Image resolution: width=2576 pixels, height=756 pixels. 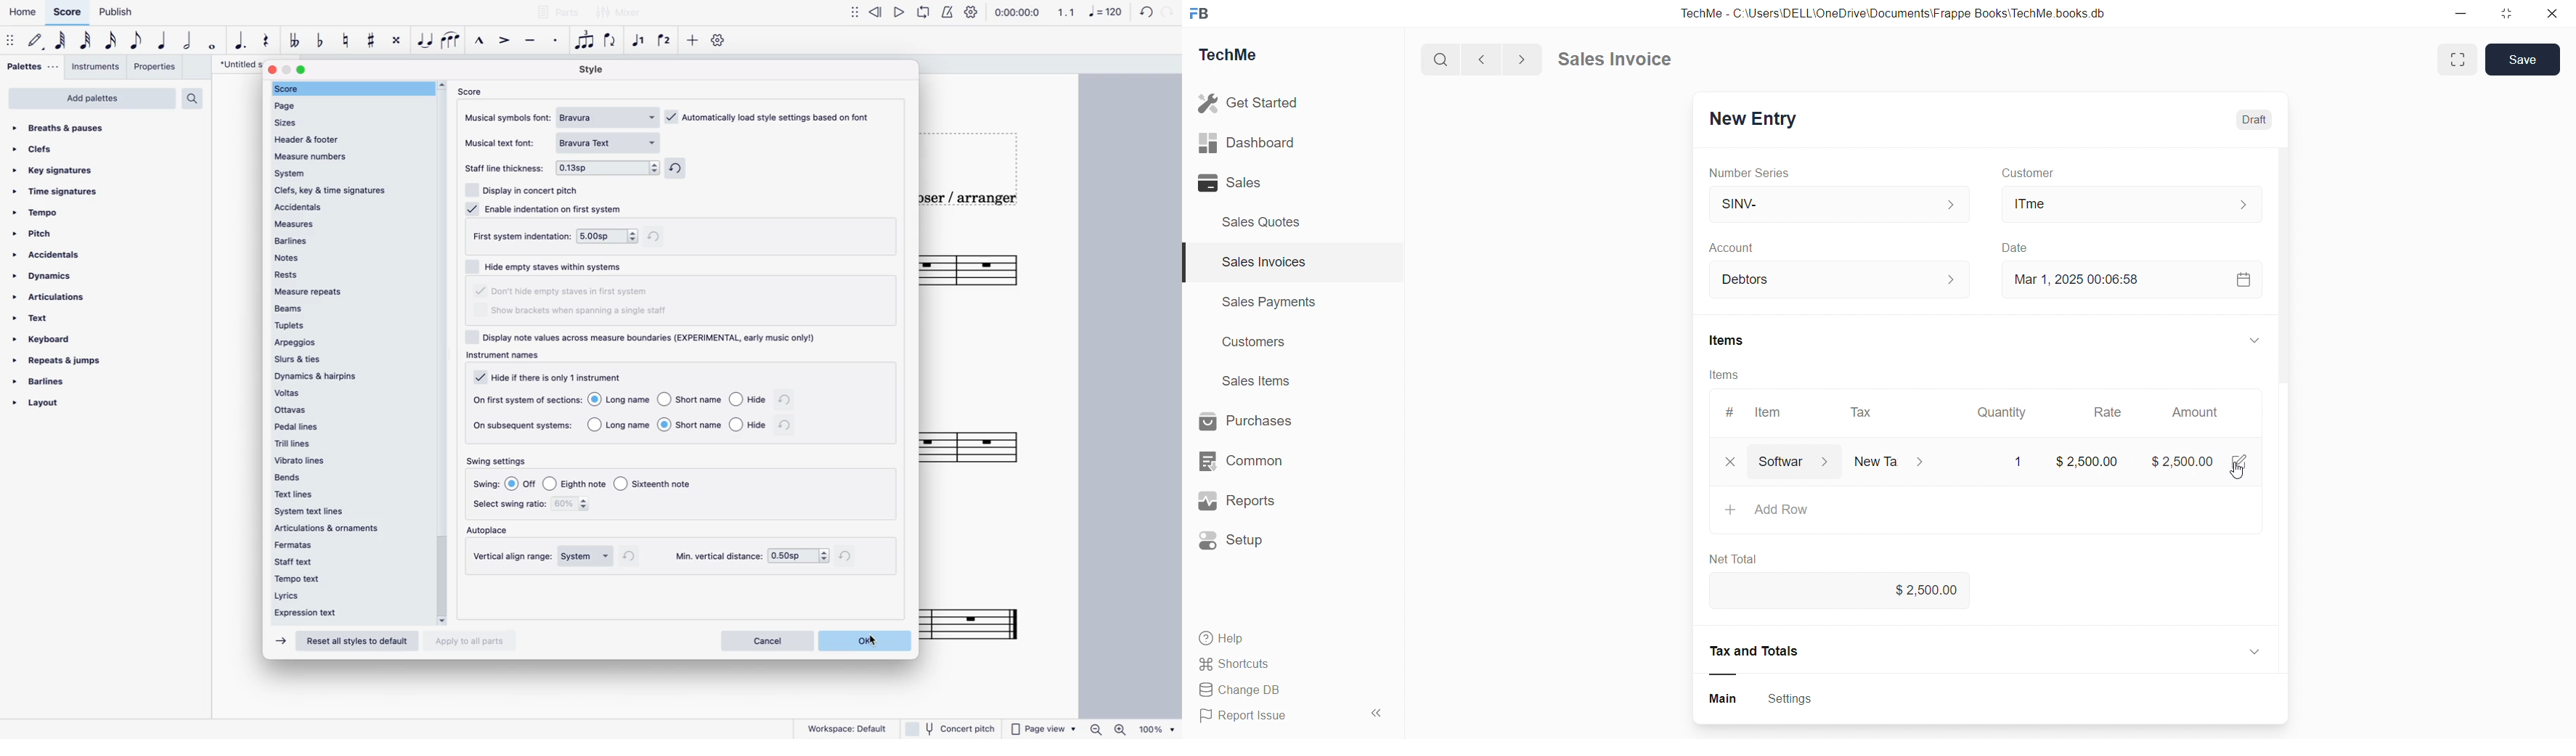 I want to click on cursor, so click(x=2241, y=475).